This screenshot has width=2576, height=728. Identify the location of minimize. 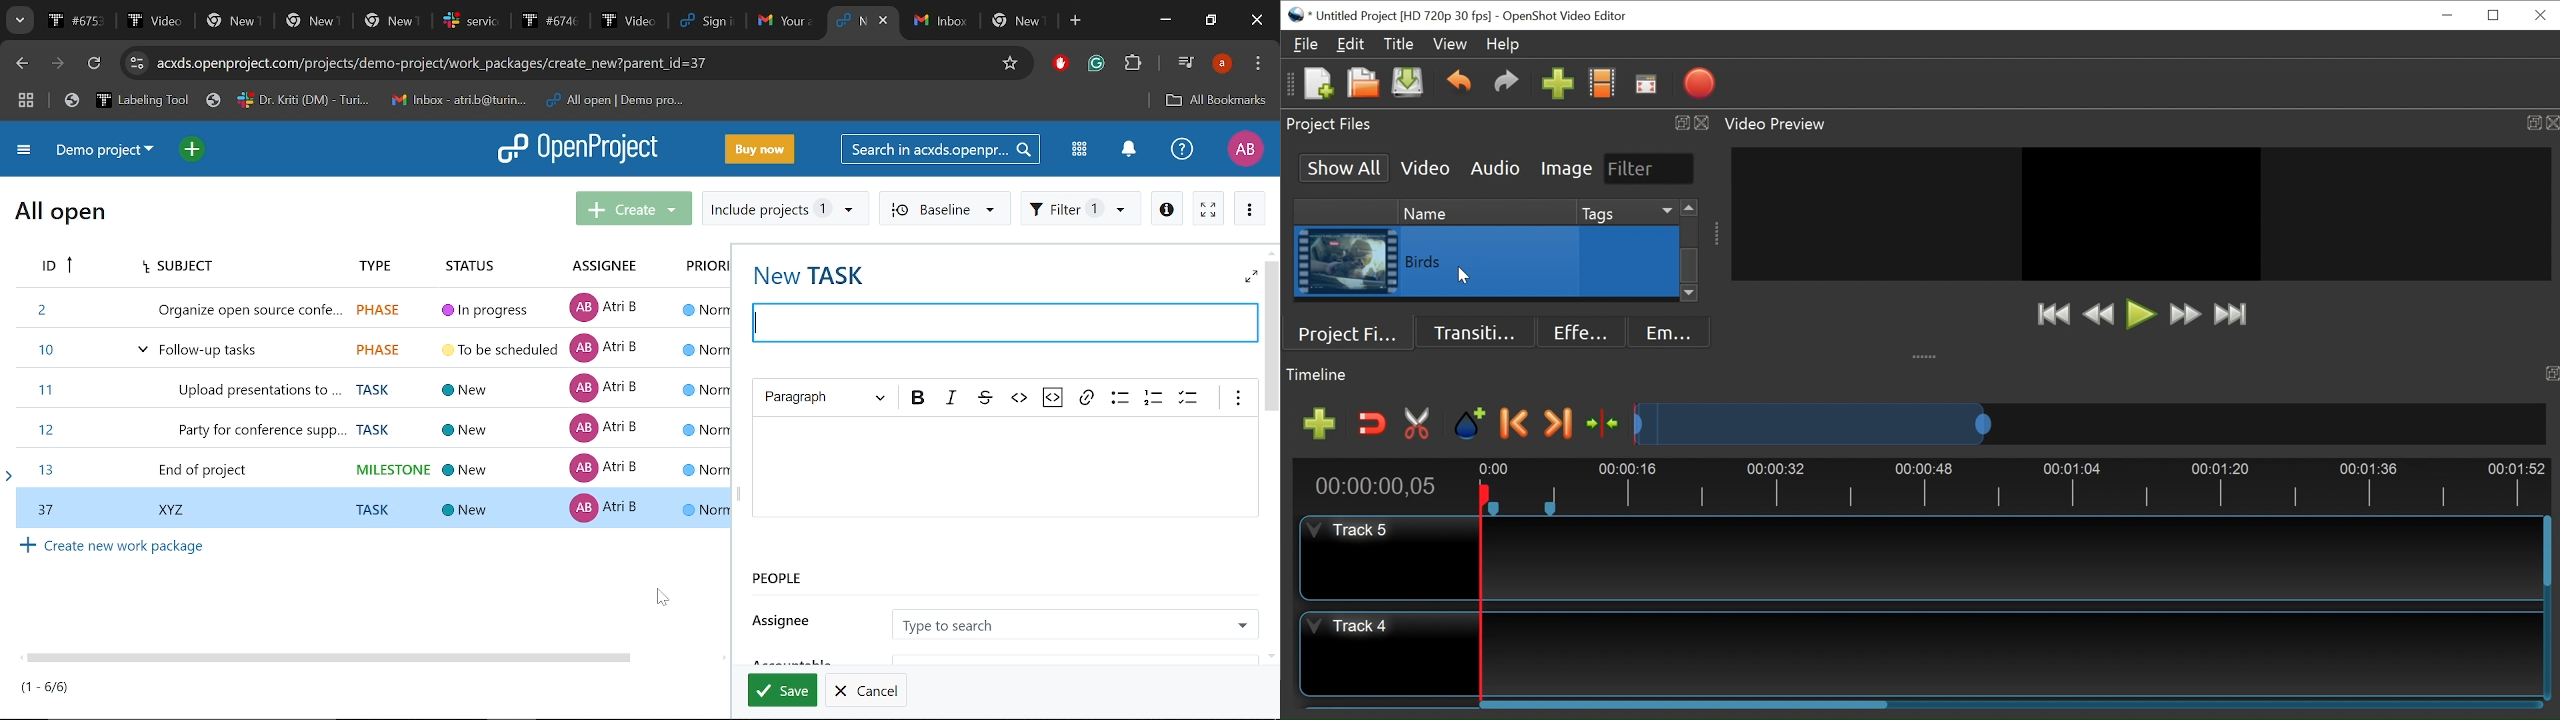
(2449, 15).